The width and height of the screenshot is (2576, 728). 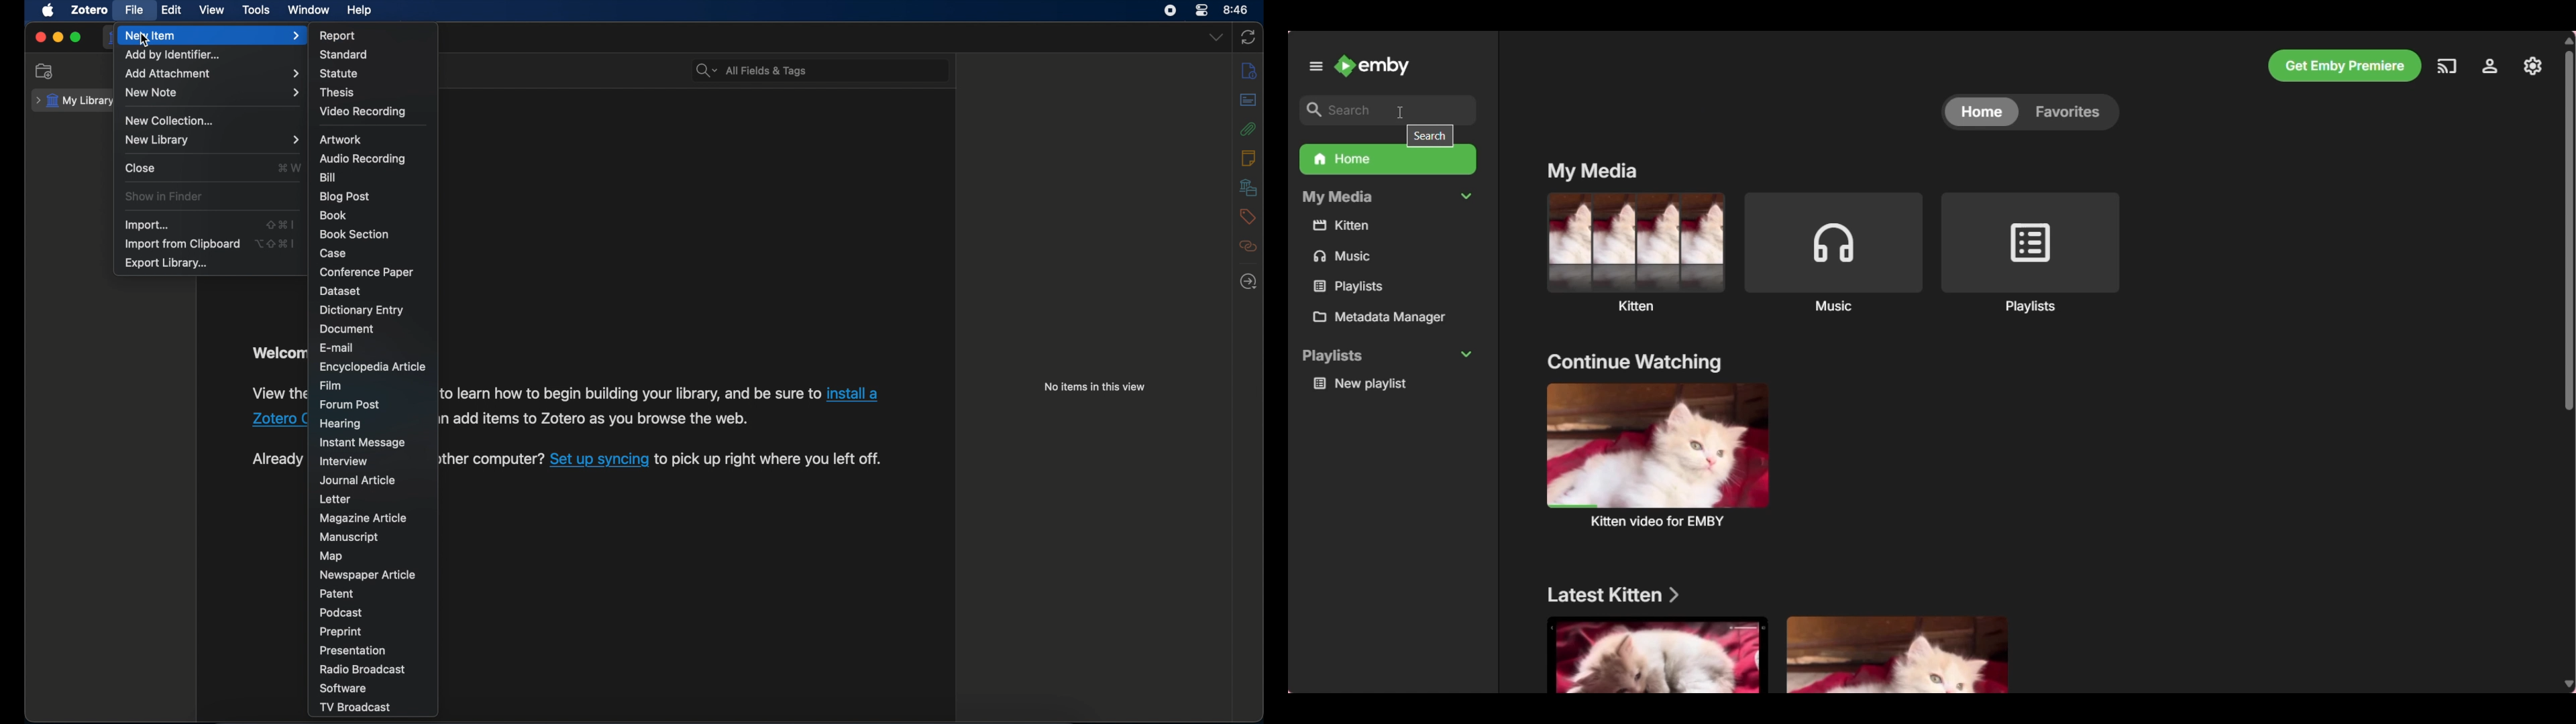 What do you see at coordinates (76, 37) in the screenshot?
I see `maximize` at bounding box center [76, 37].